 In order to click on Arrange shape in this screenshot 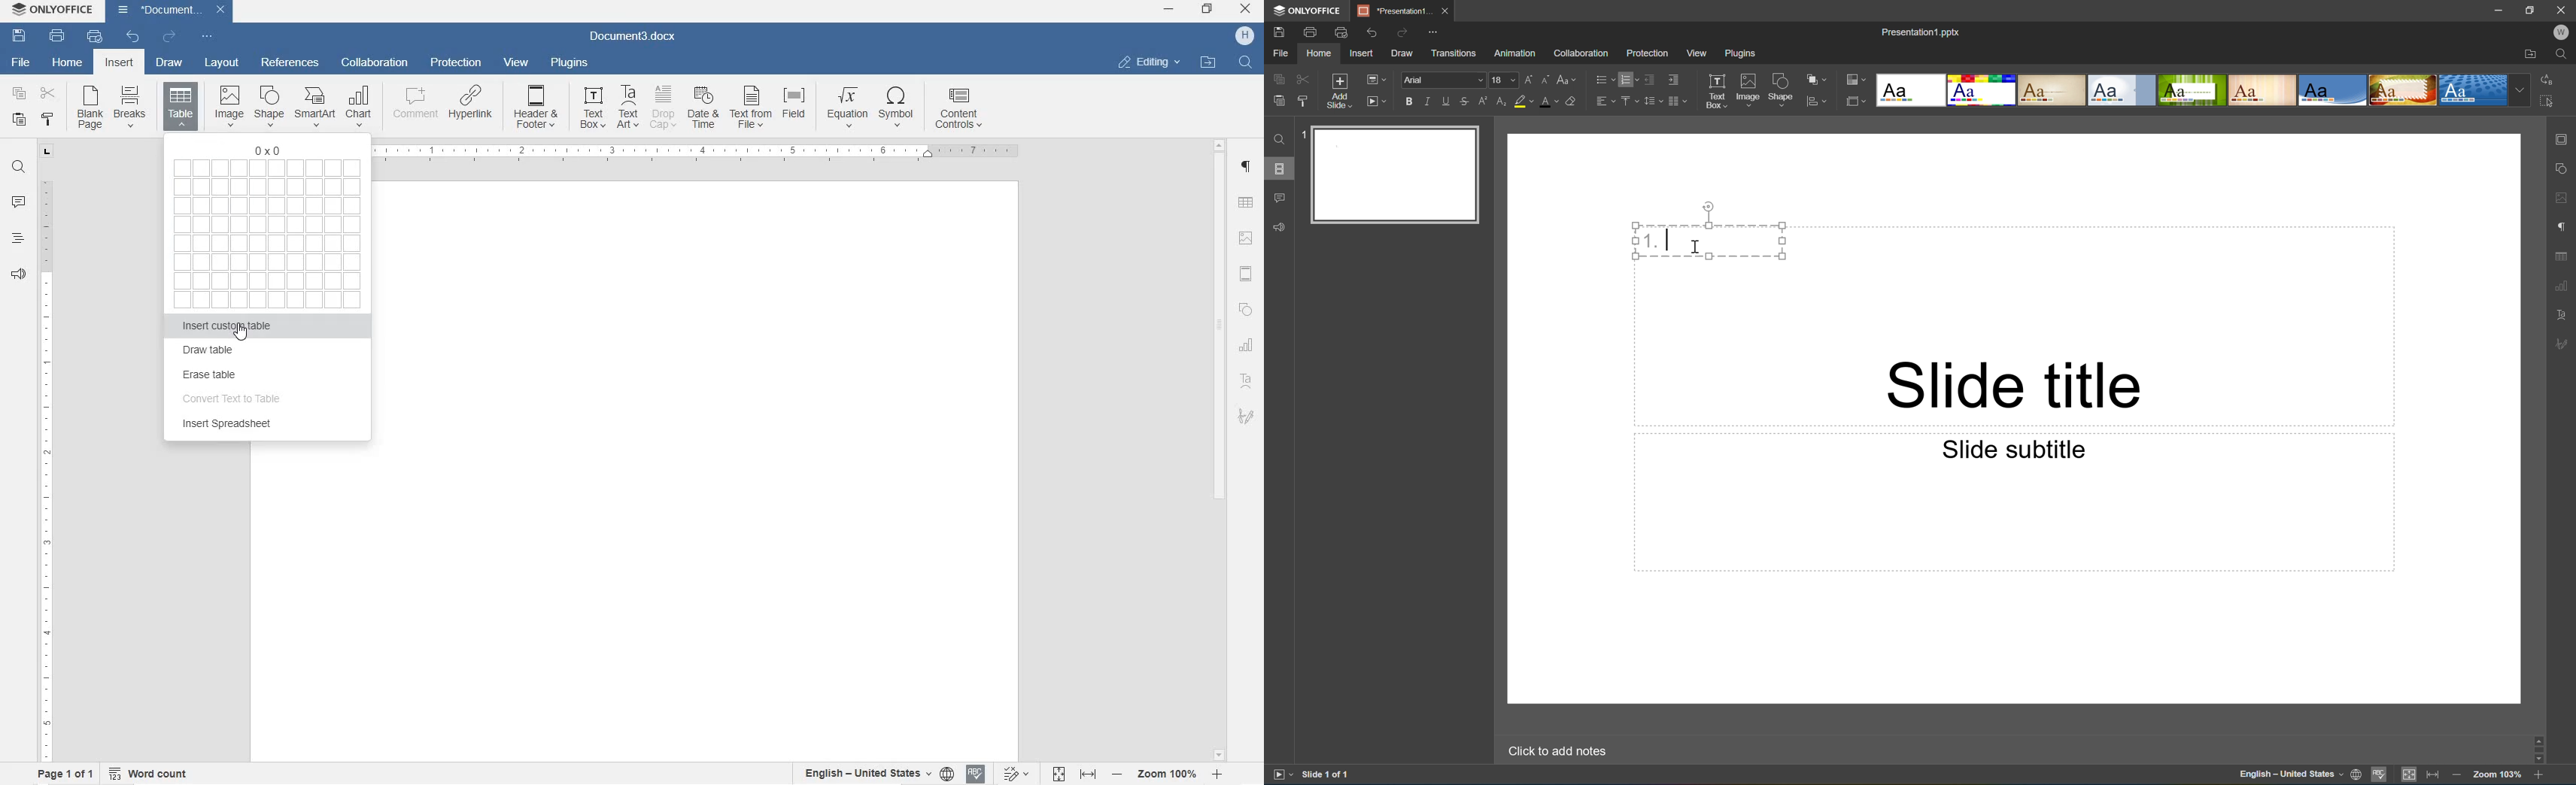, I will do `click(1816, 77)`.